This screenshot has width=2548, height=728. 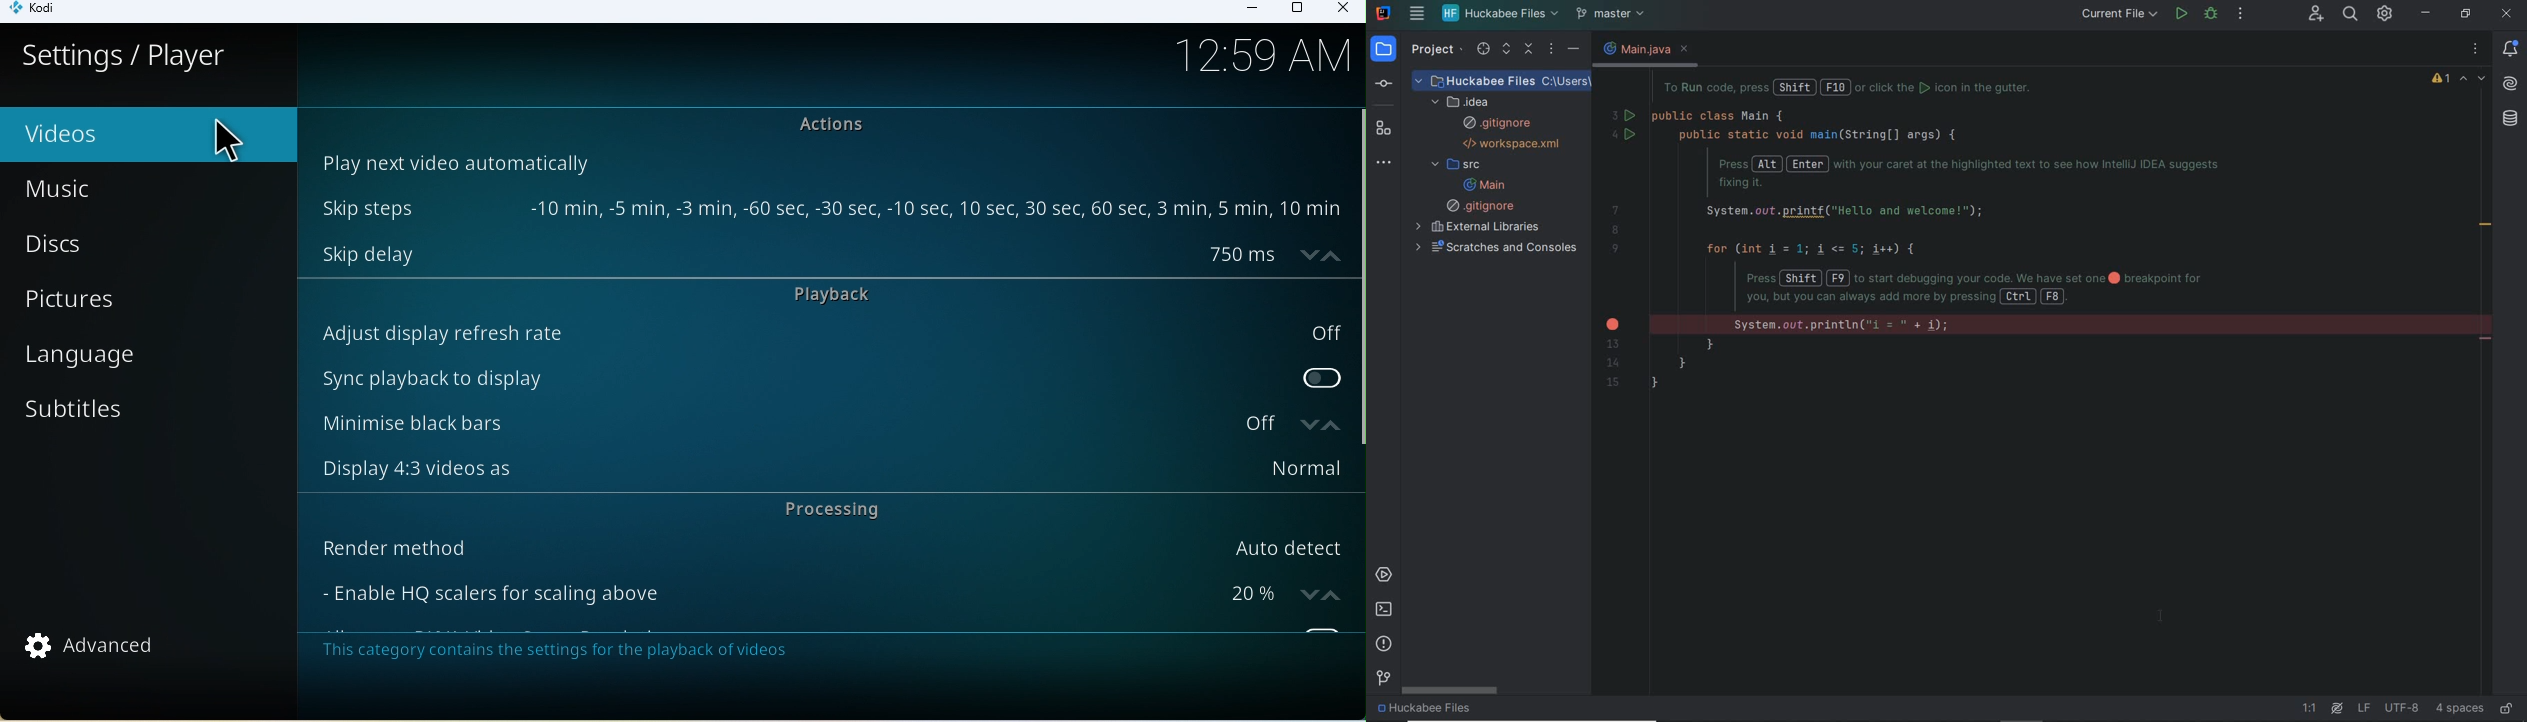 What do you see at coordinates (41, 12) in the screenshot?
I see `Kodi icon` at bounding box center [41, 12].